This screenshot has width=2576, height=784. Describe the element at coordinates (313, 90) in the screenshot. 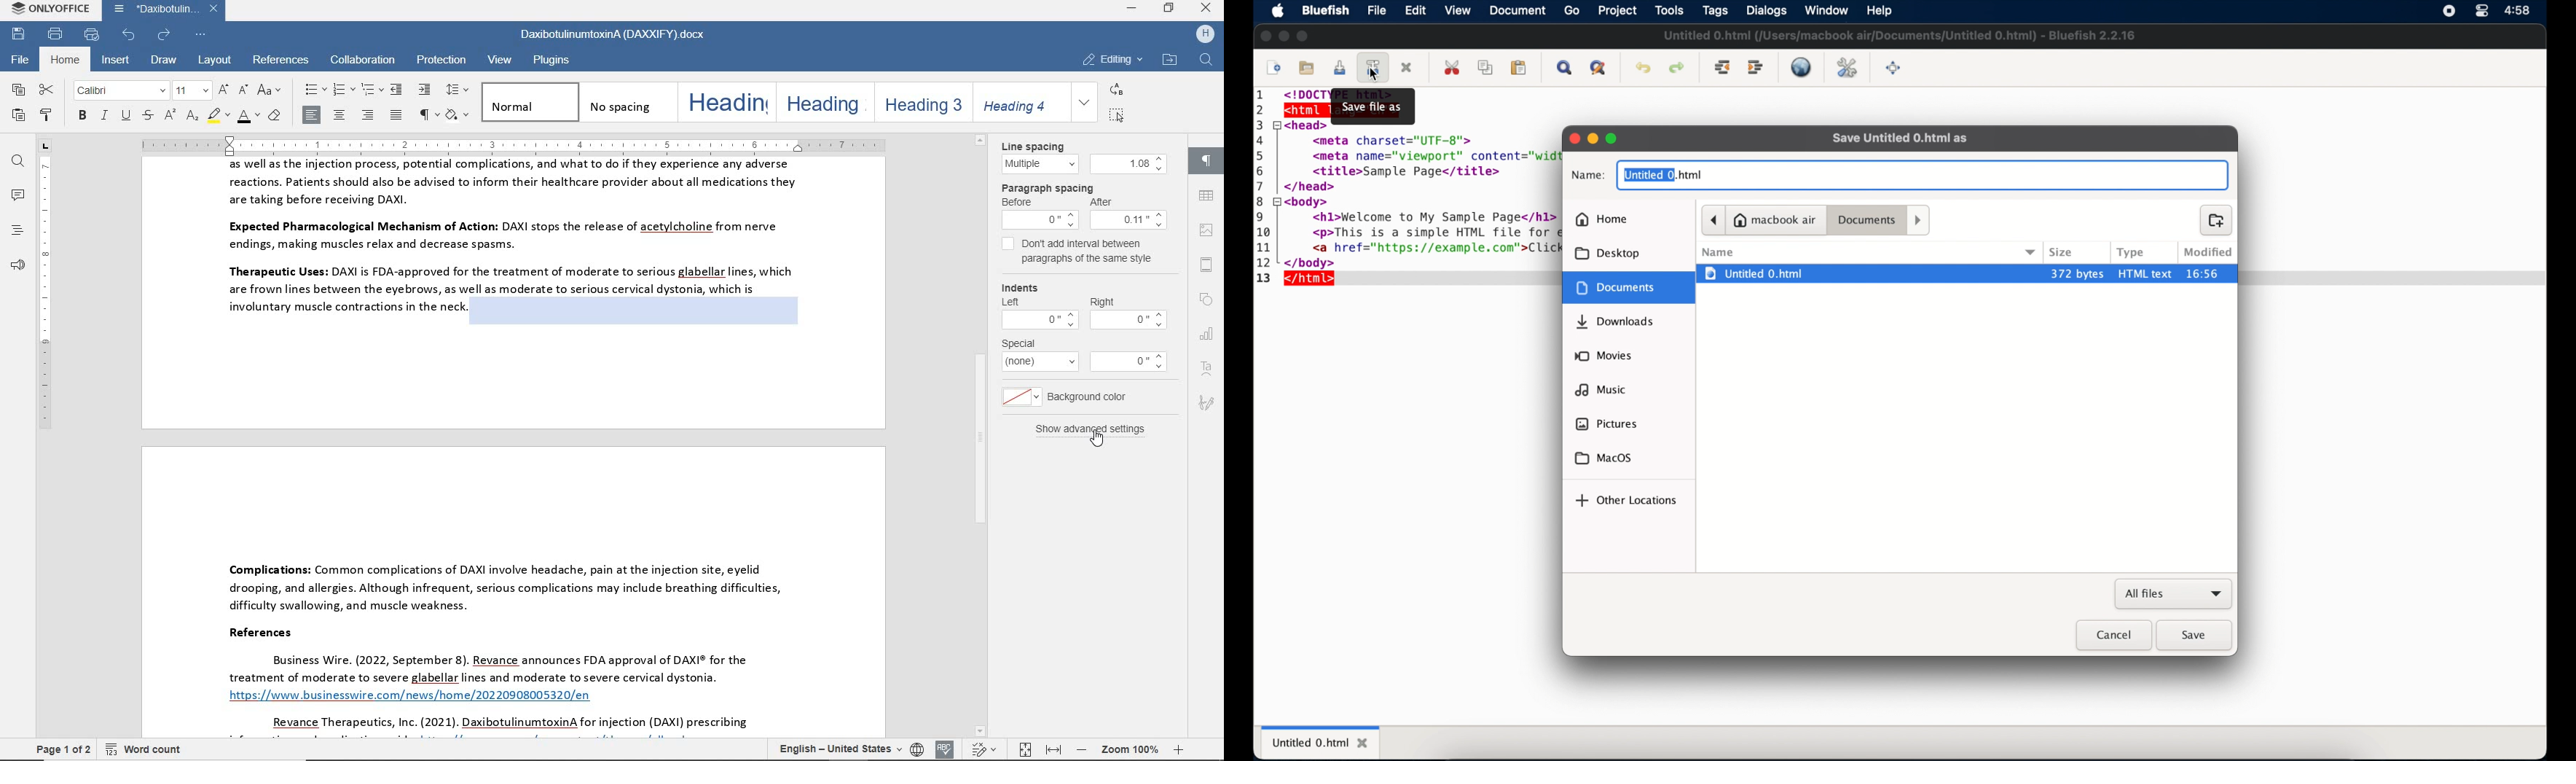

I see `bullets` at that location.